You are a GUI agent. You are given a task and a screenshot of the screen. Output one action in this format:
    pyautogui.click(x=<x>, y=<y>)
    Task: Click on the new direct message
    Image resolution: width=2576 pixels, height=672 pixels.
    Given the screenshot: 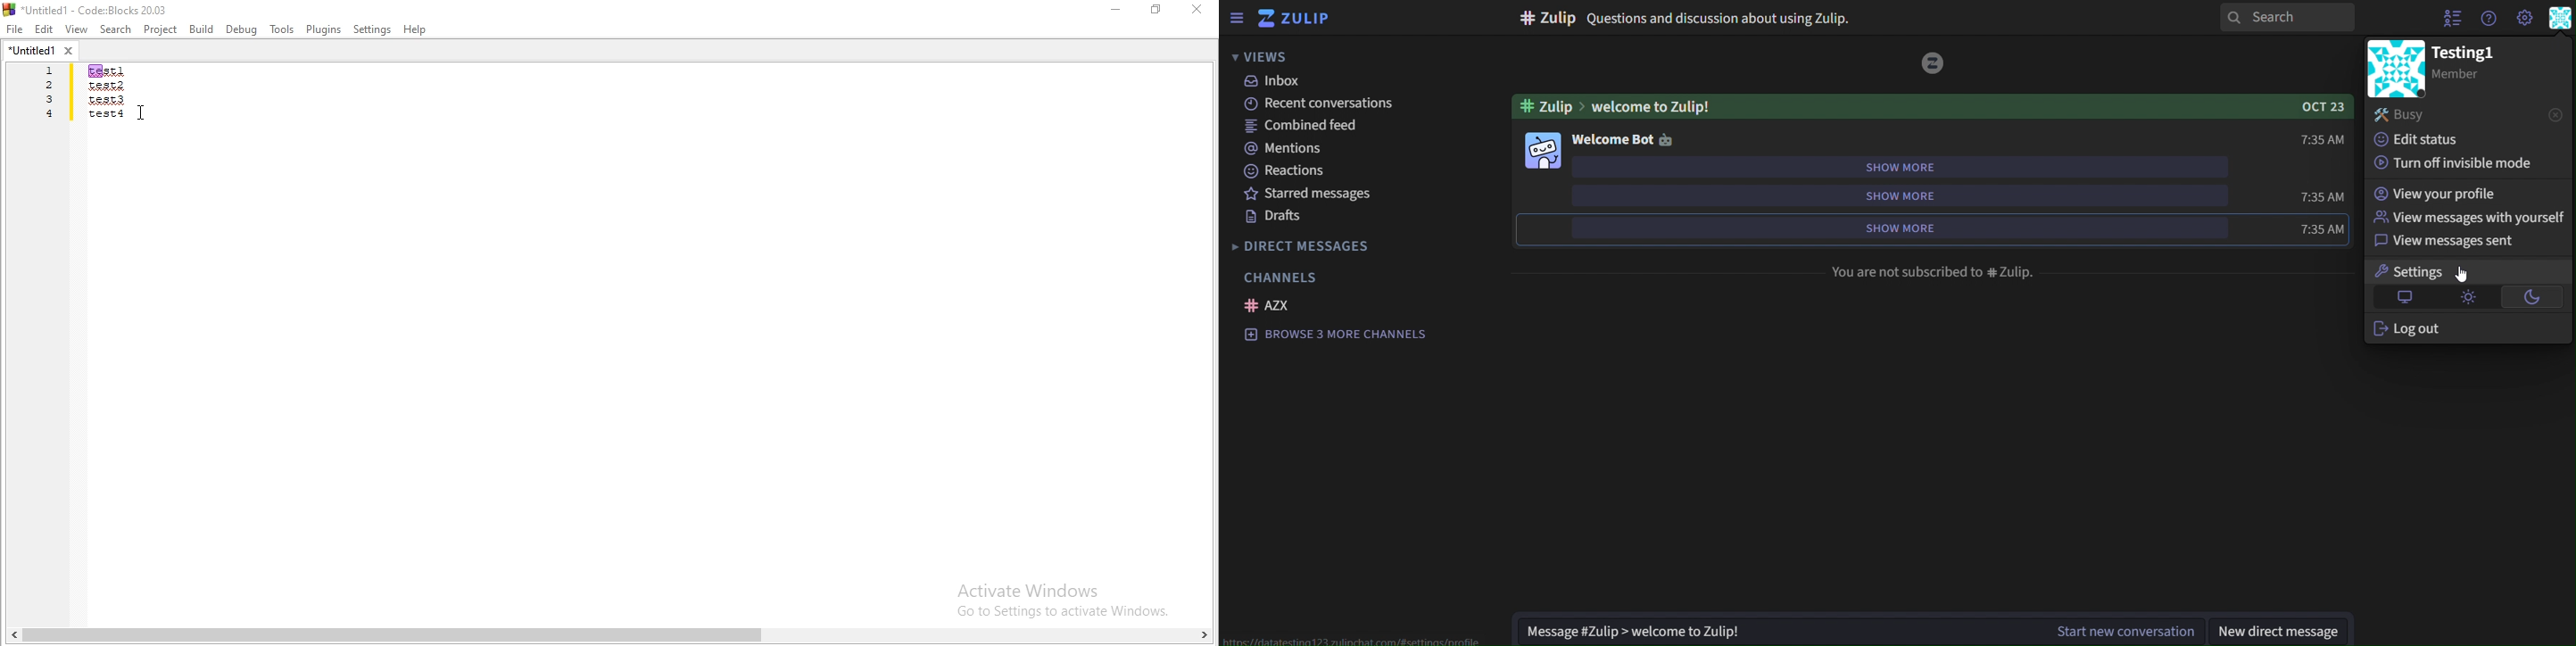 What is the action you would take?
    pyautogui.click(x=2279, y=629)
    